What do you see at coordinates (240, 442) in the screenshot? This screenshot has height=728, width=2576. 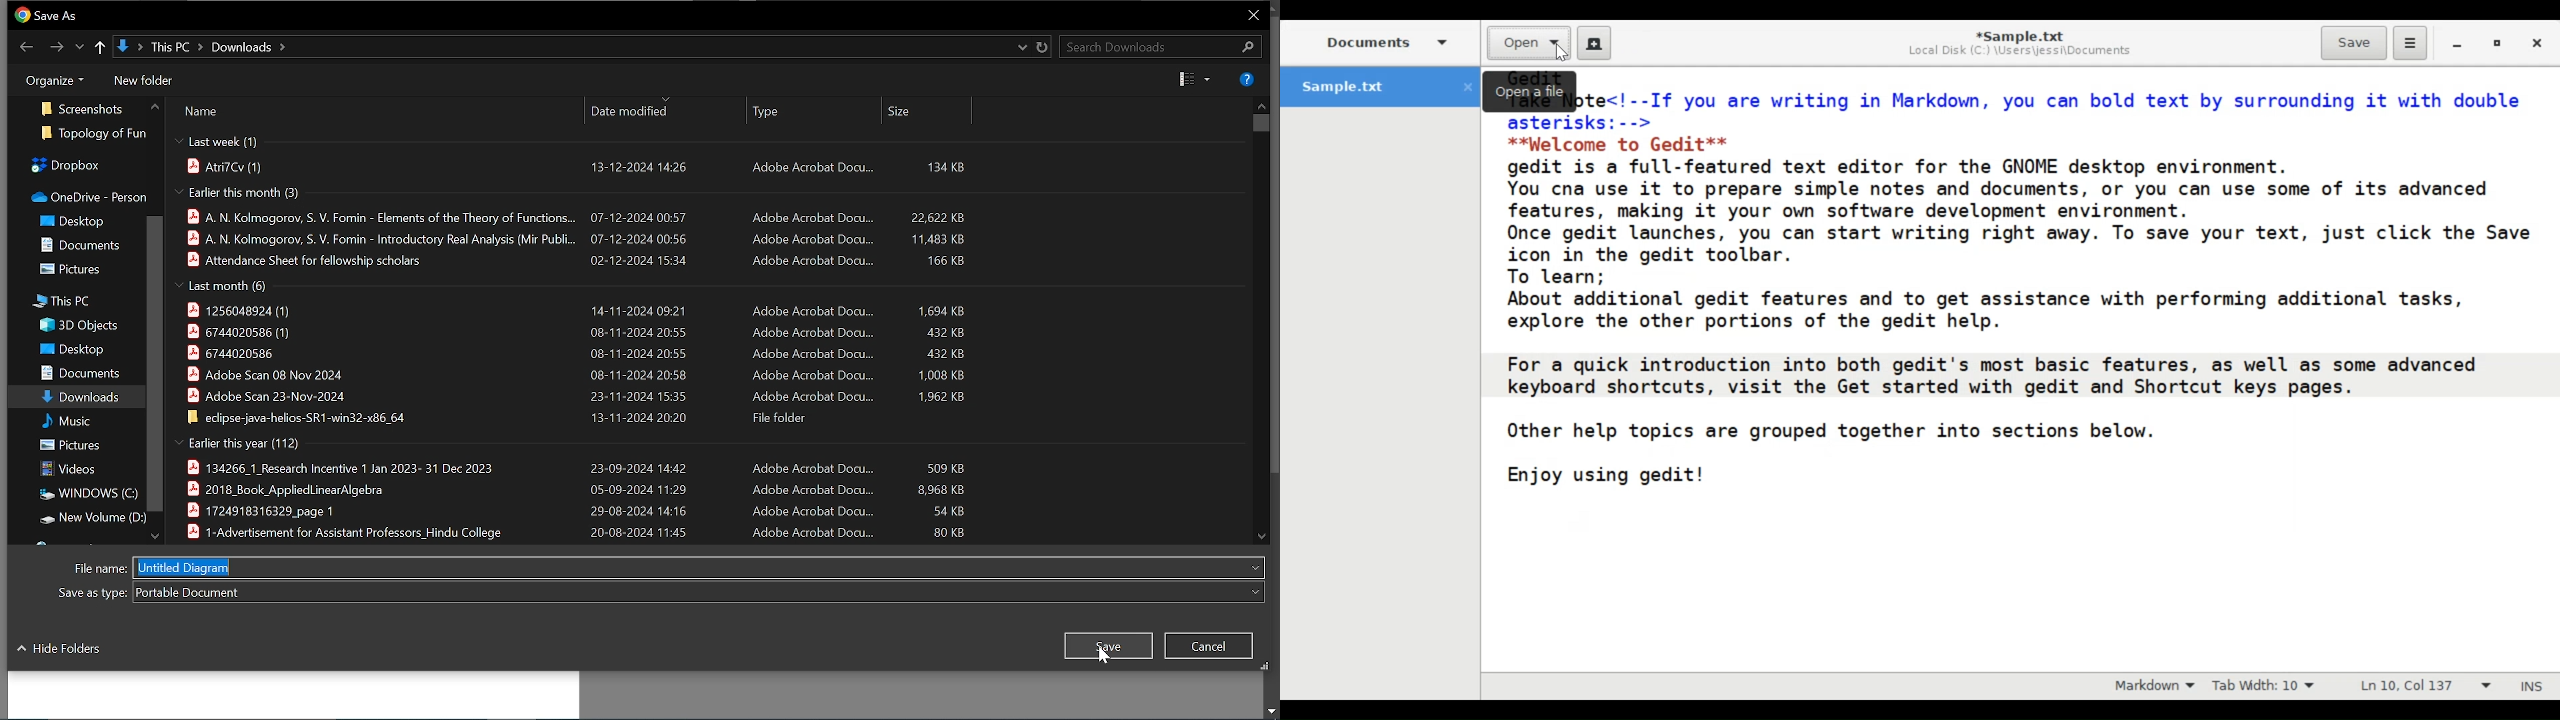 I see `Earlier this year (112)` at bounding box center [240, 442].